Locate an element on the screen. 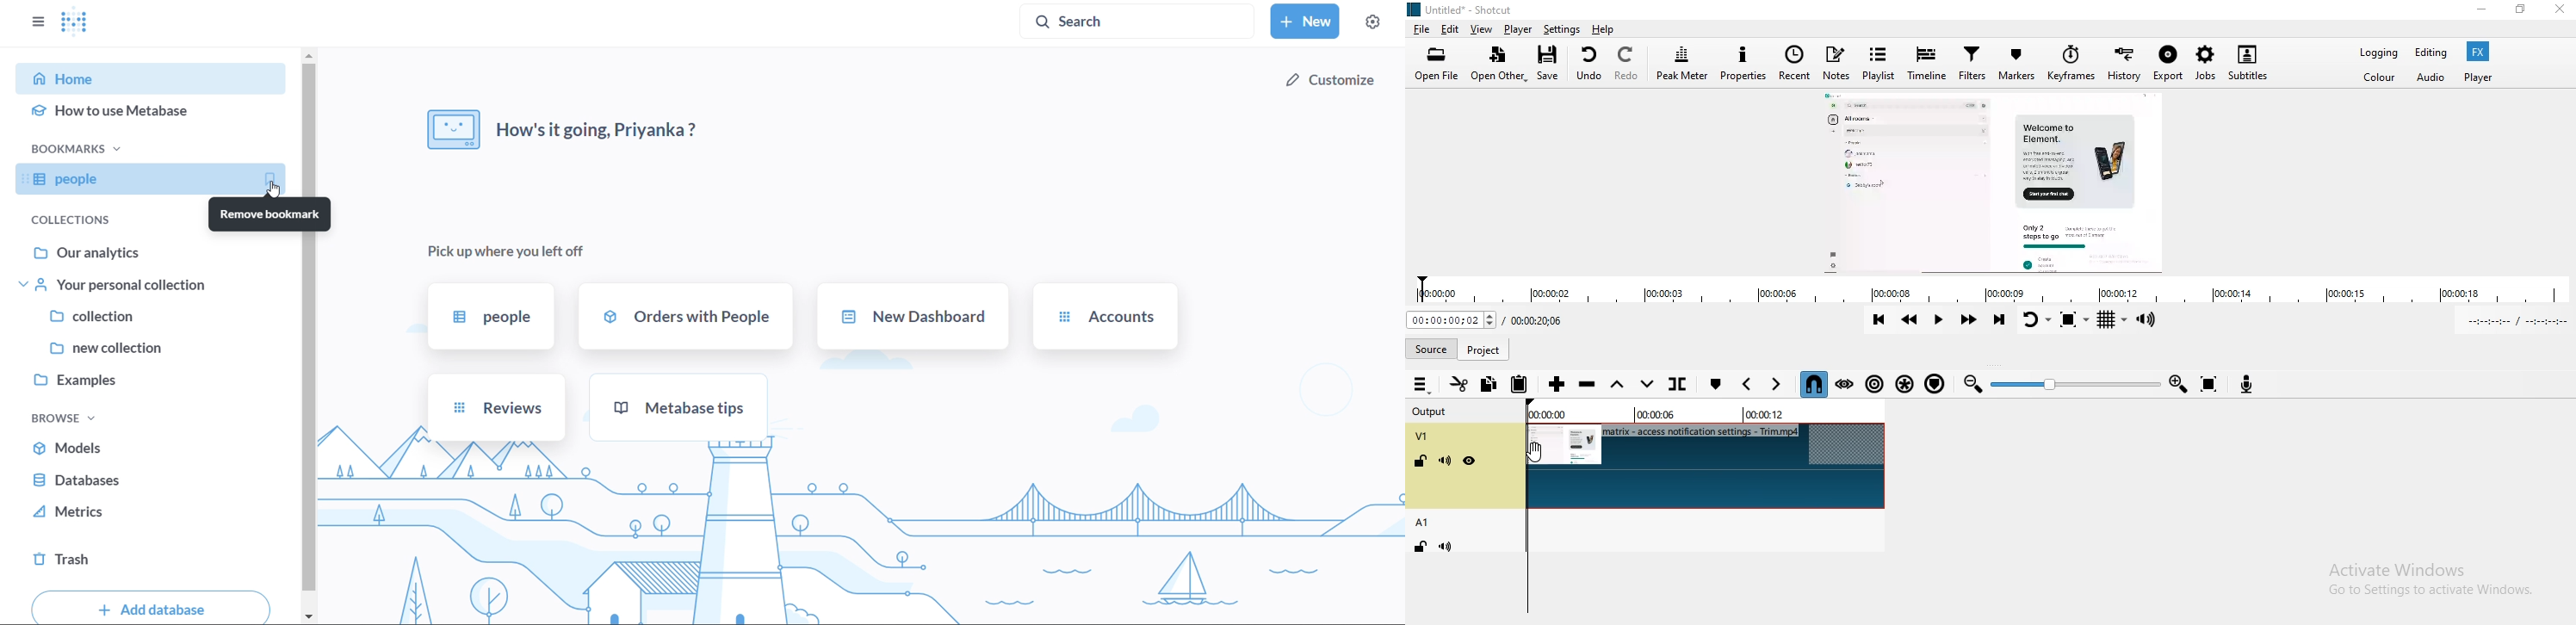 This screenshot has width=2576, height=644. Hide is located at coordinates (1477, 461).